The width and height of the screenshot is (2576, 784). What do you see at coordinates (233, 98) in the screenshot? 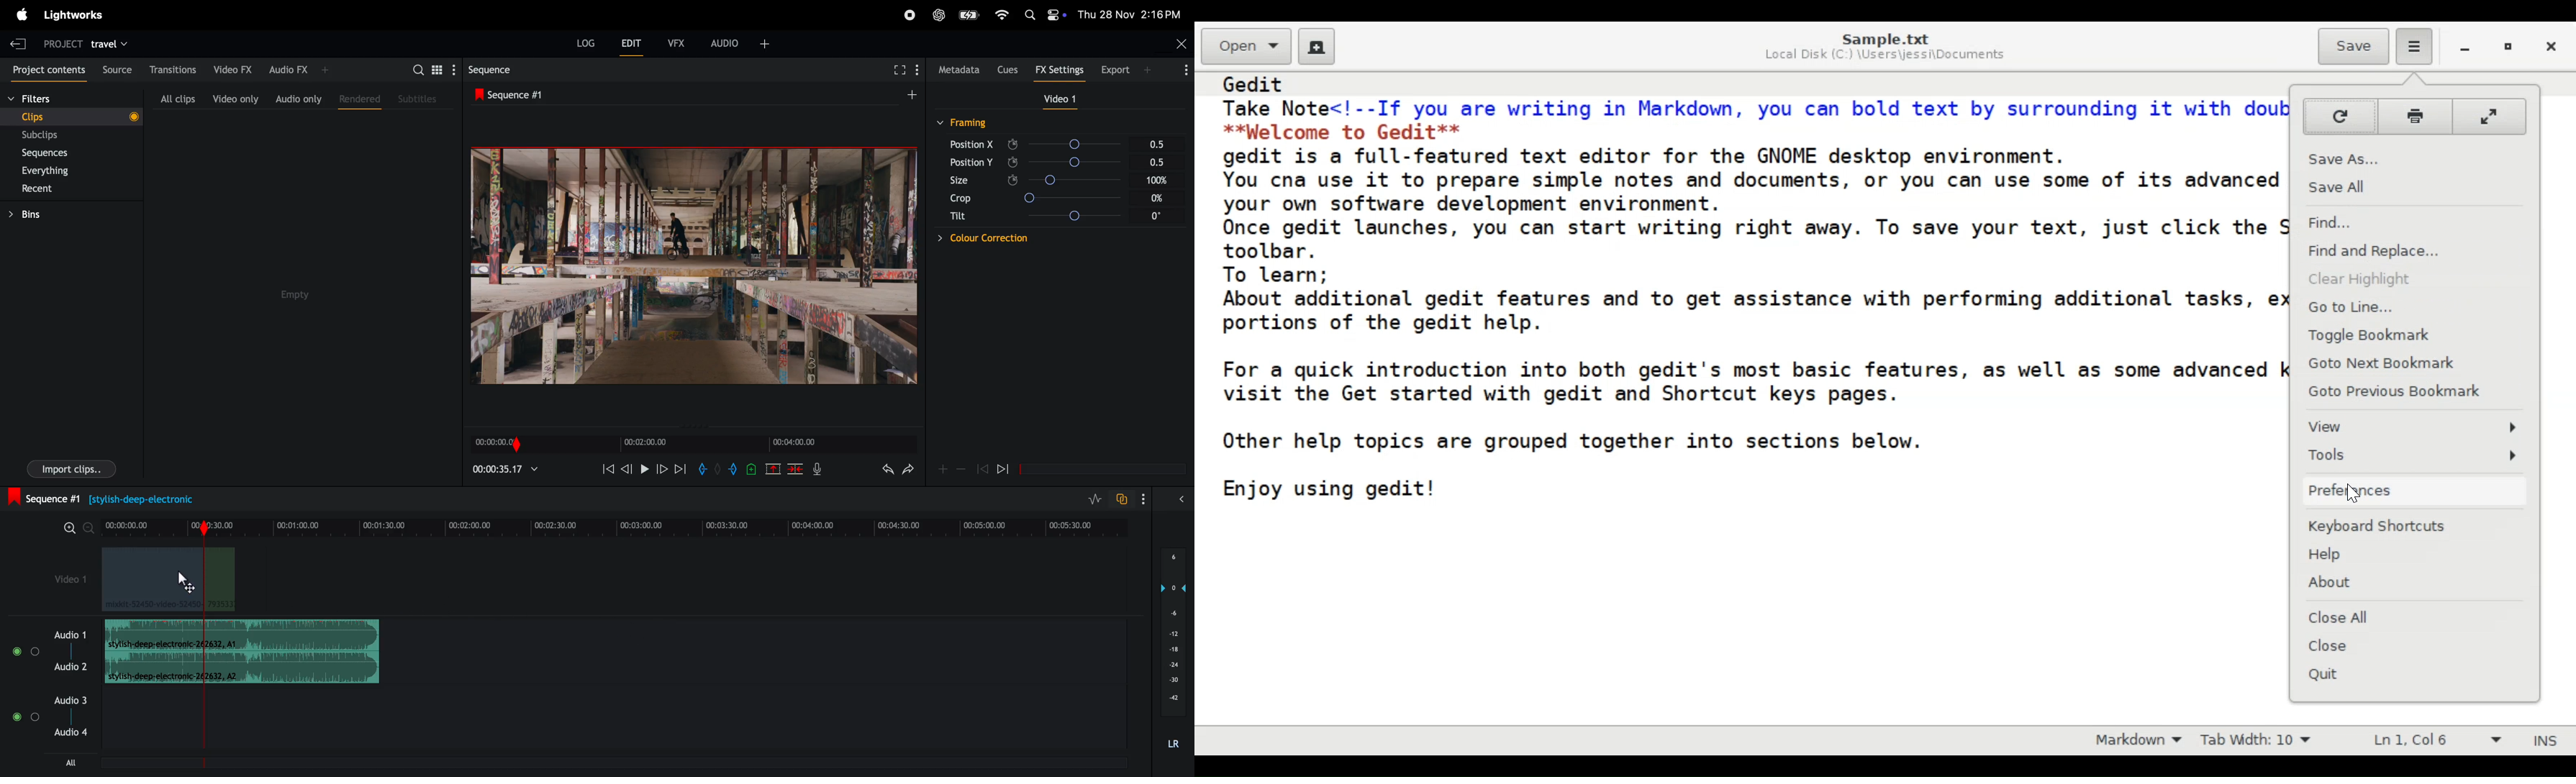
I see `video only` at bounding box center [233, 98].